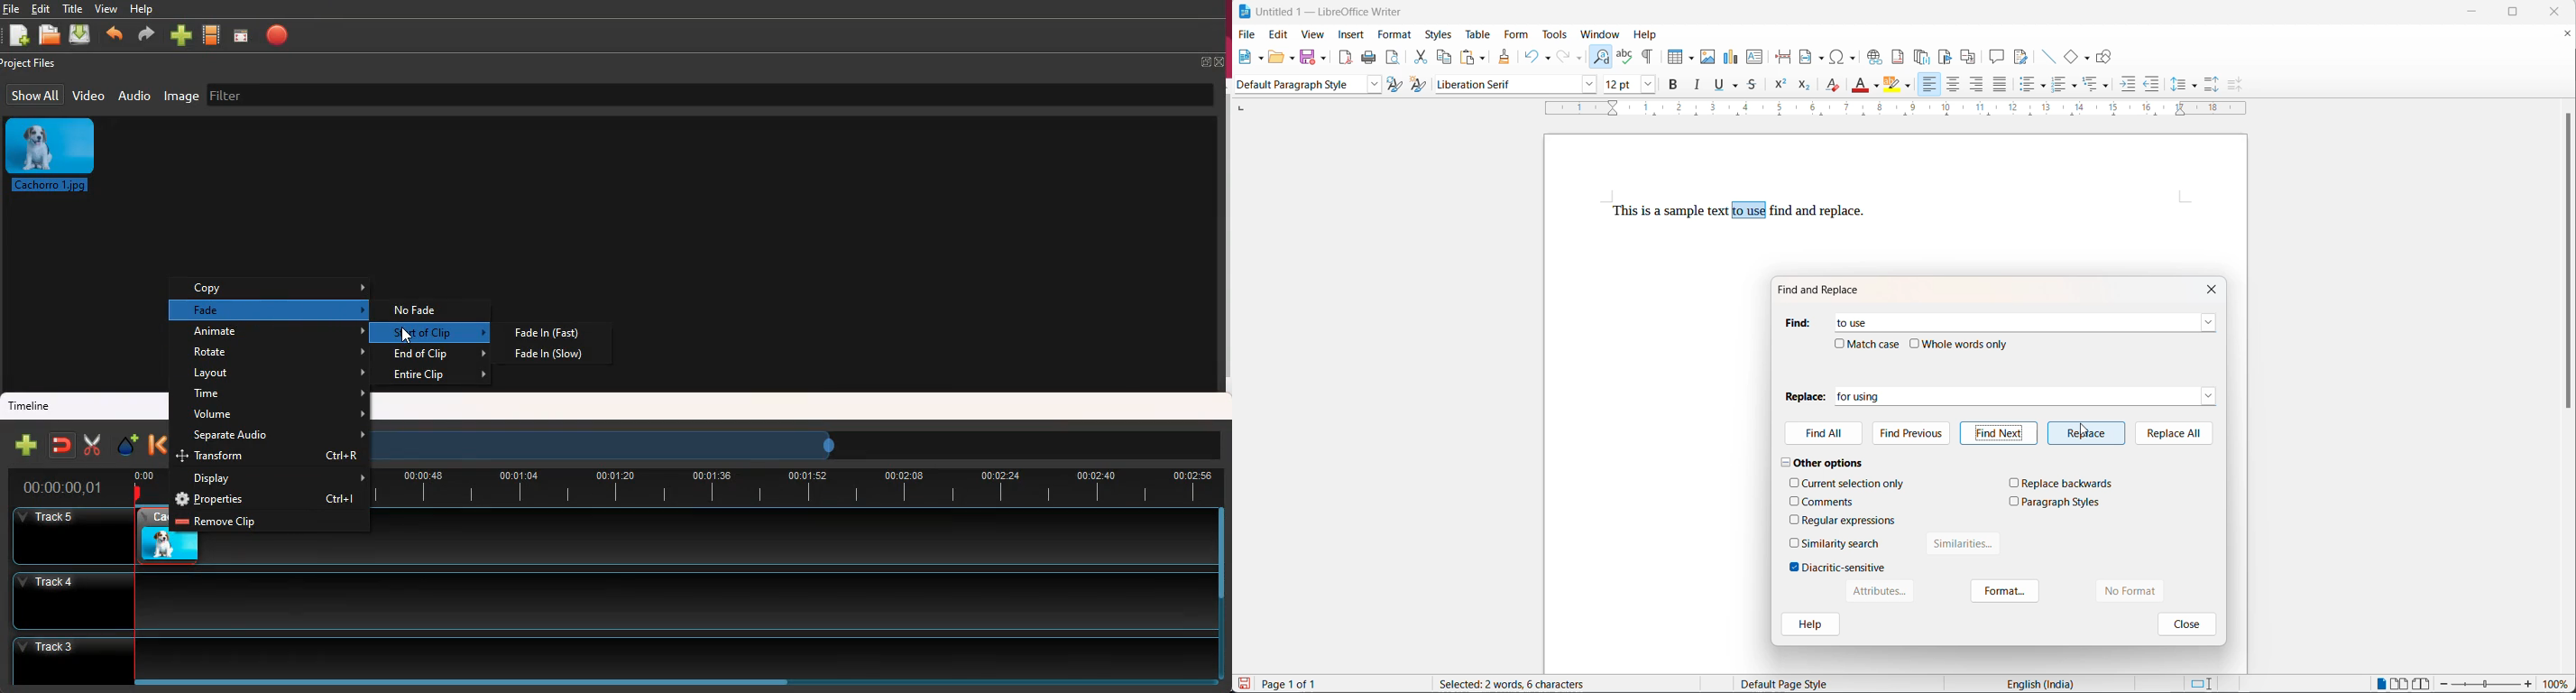 The image size is (2576, 700). Describe the element at coordinates (181, 97) in the screenshot. I see `image` at that location.